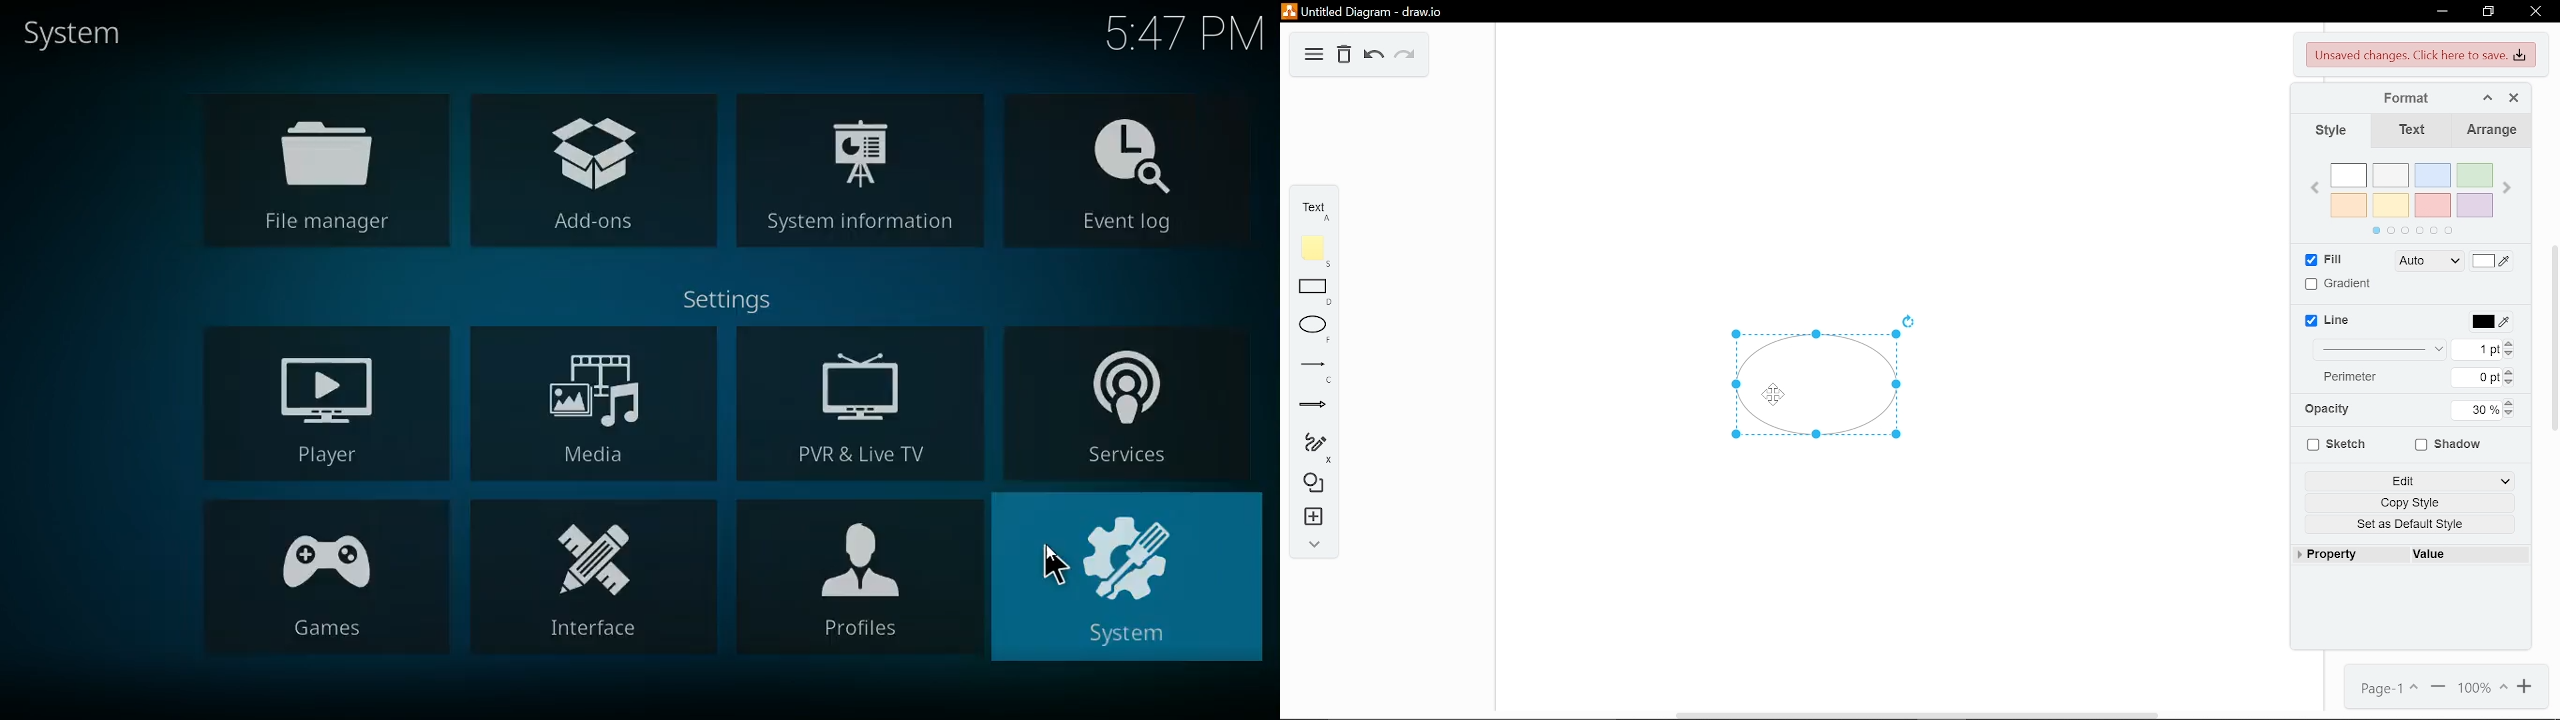 The image size is (2576, 728). What do you see at coordinates (2490, 12) in the screenshot?
I see `Restore down` at bounding box center [2490, 12].